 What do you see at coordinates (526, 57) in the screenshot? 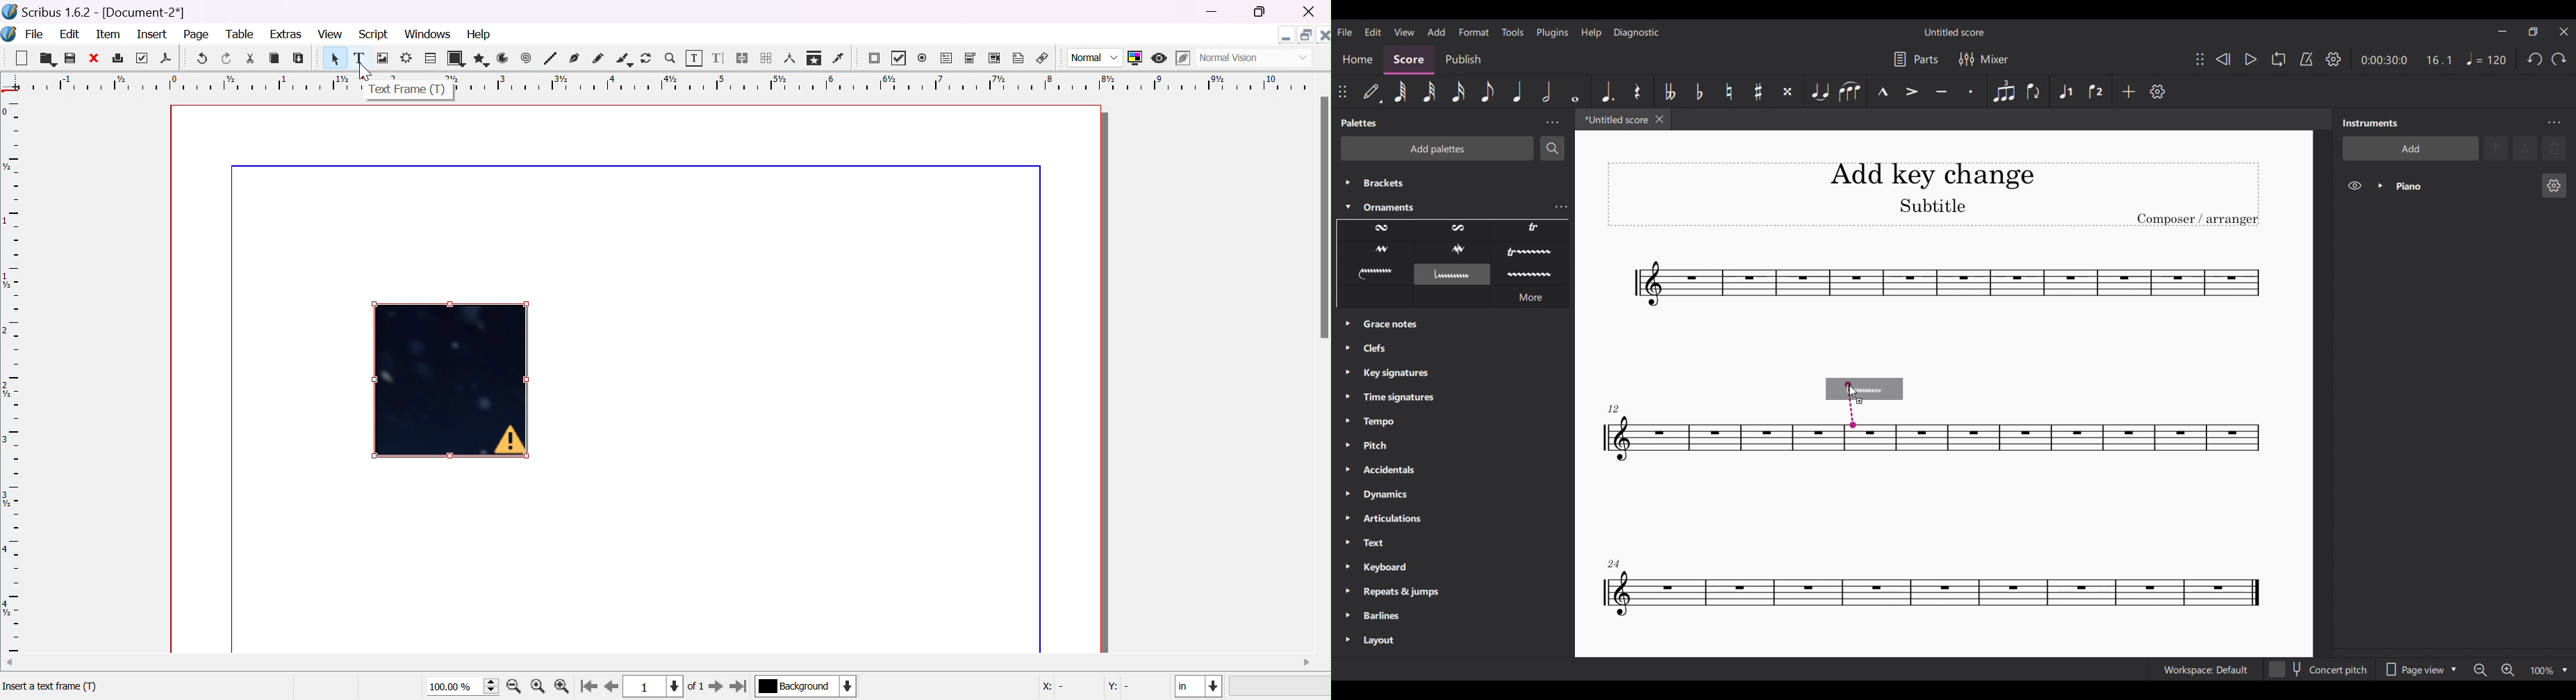
I see `spiral` at bounding box center [526, 57].